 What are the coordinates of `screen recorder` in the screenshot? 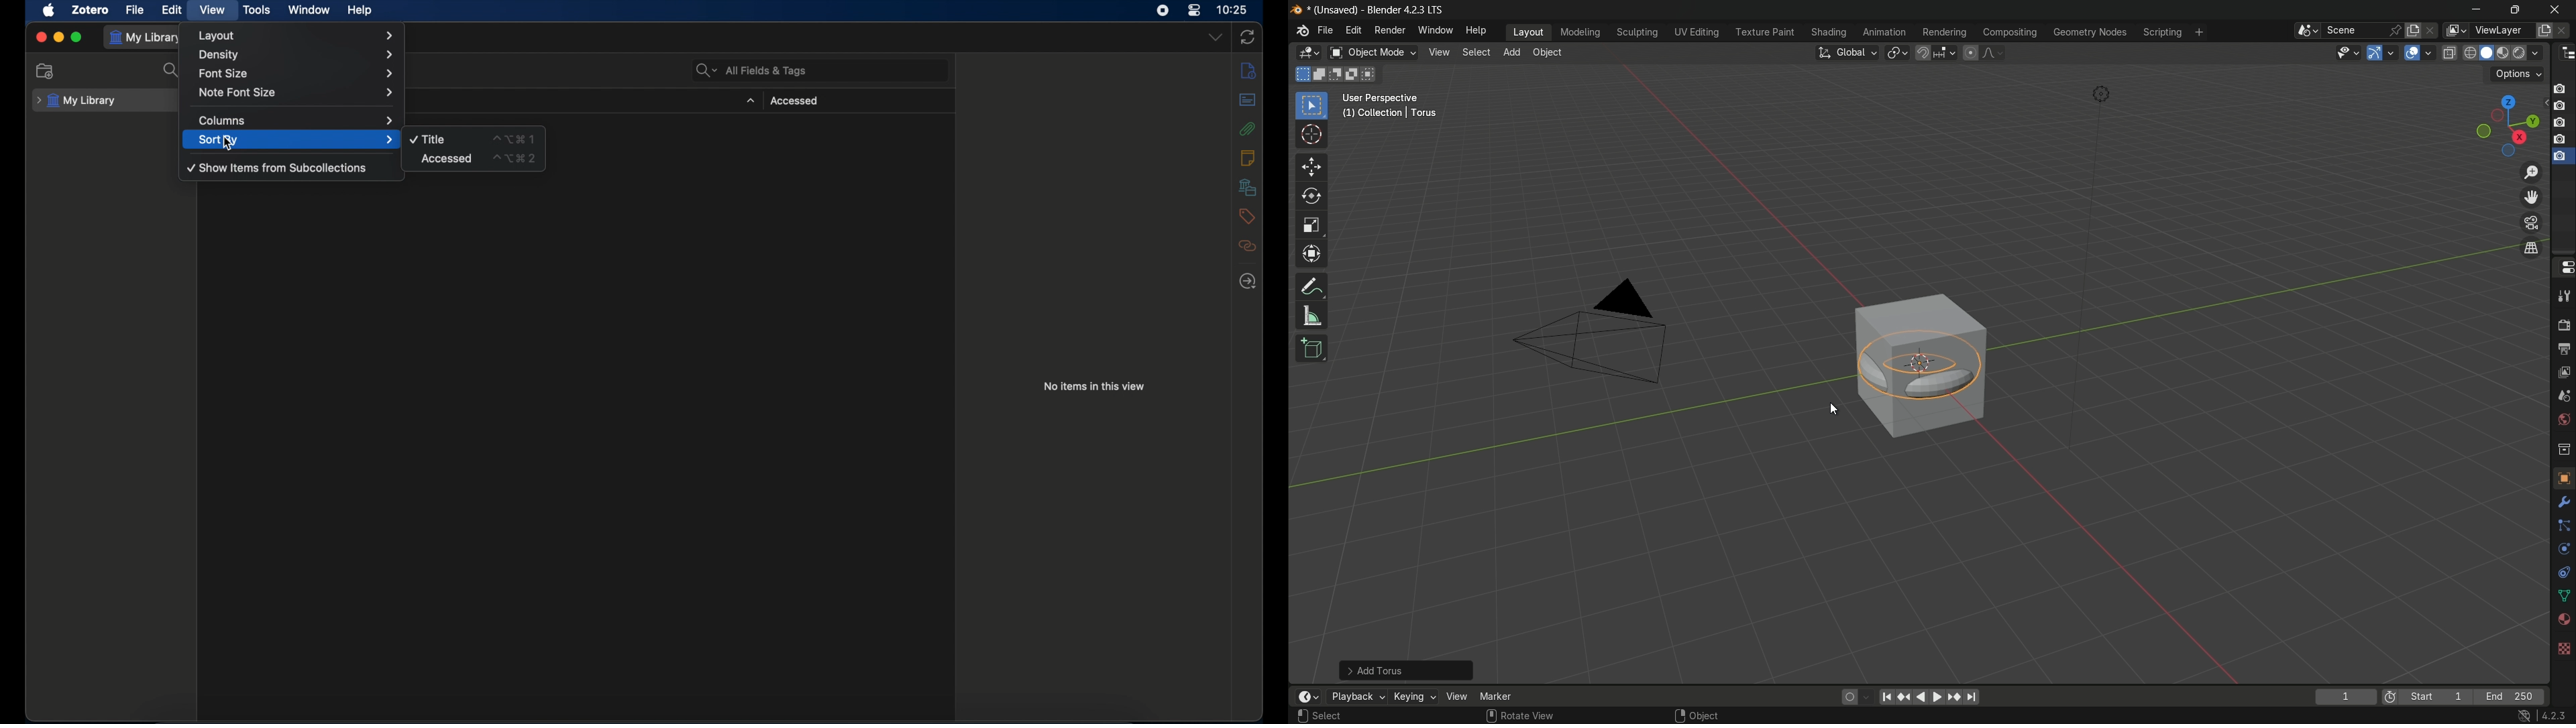 It's located at (1163, 10).